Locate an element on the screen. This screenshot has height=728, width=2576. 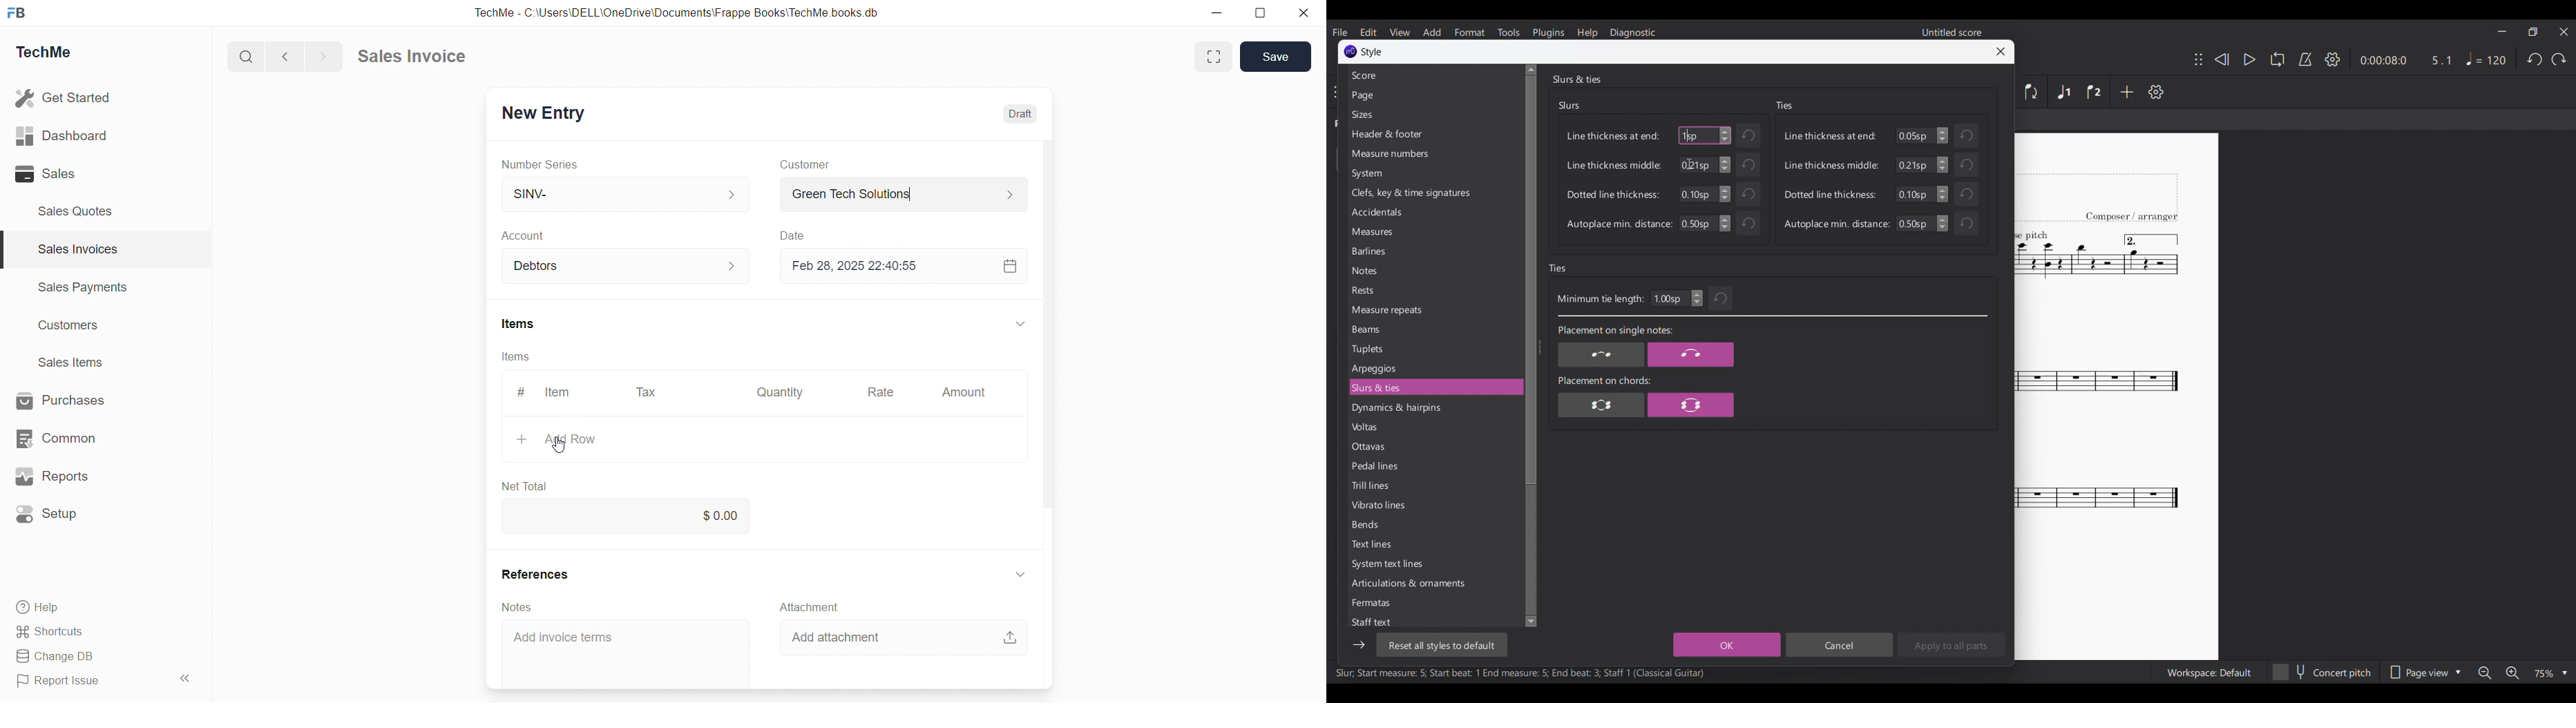
Bends is located at coordinates (1434, 525).